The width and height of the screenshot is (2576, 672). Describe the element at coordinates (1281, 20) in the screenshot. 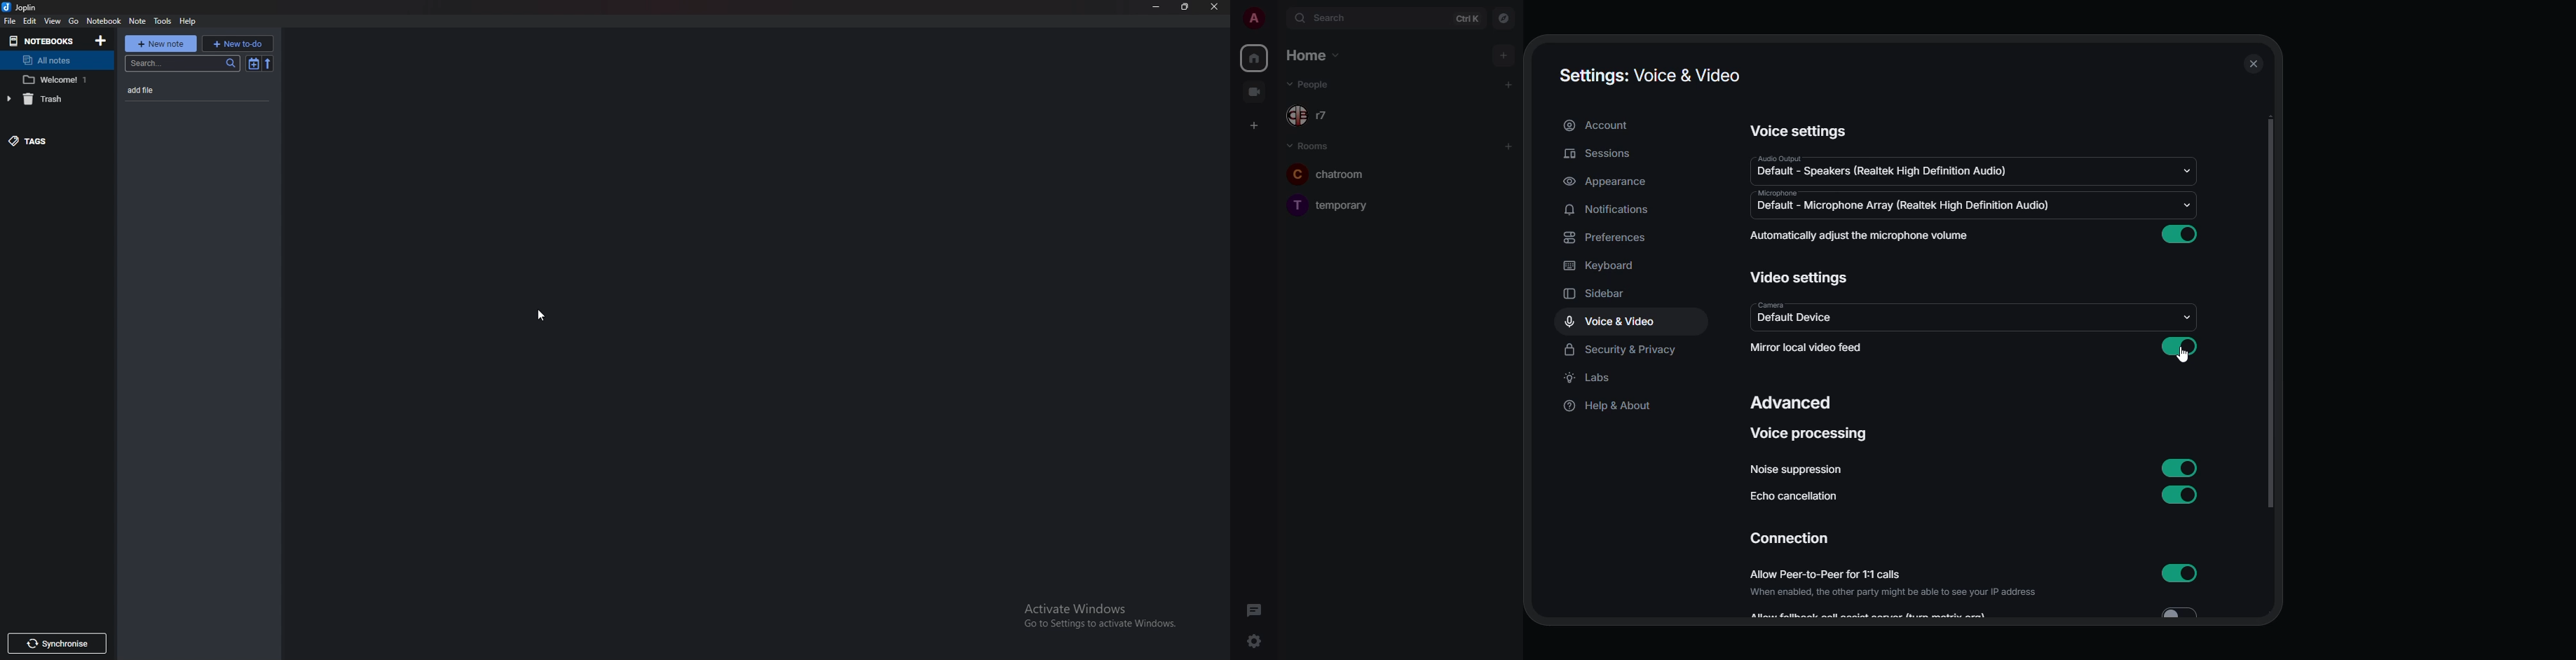

I see `expand` at that location.